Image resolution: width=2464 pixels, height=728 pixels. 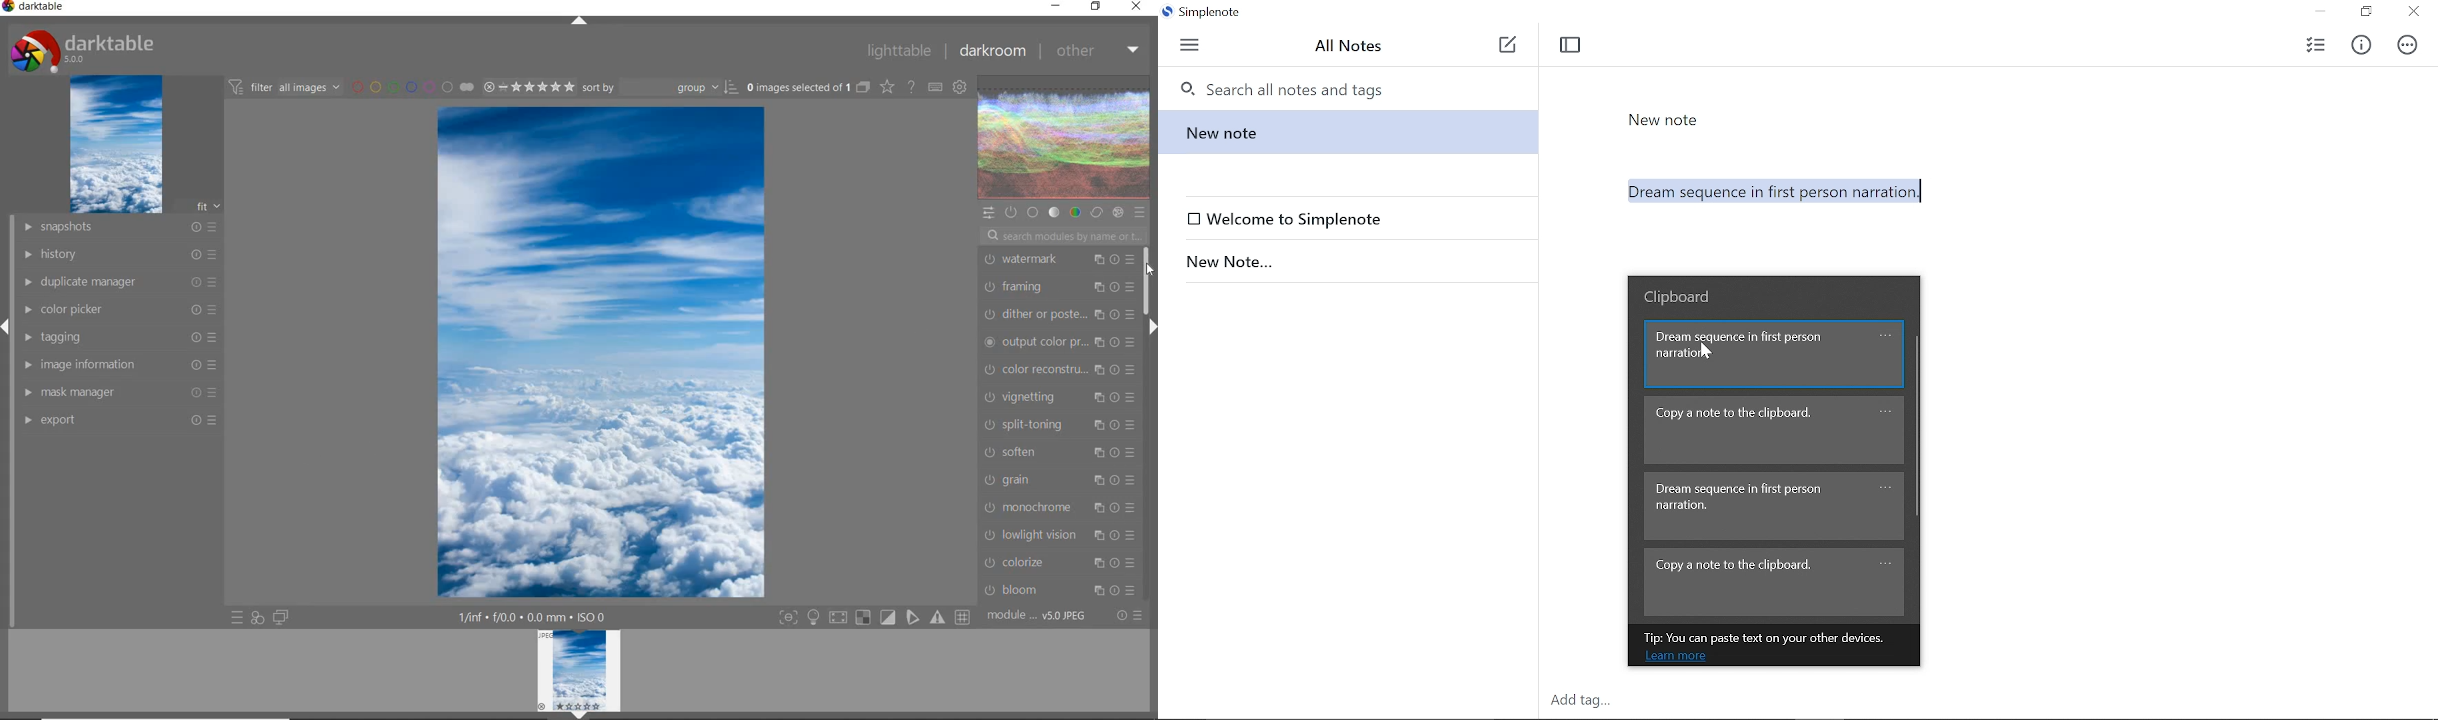 I want to click on Add checklist, so click(x=2314, y=43).